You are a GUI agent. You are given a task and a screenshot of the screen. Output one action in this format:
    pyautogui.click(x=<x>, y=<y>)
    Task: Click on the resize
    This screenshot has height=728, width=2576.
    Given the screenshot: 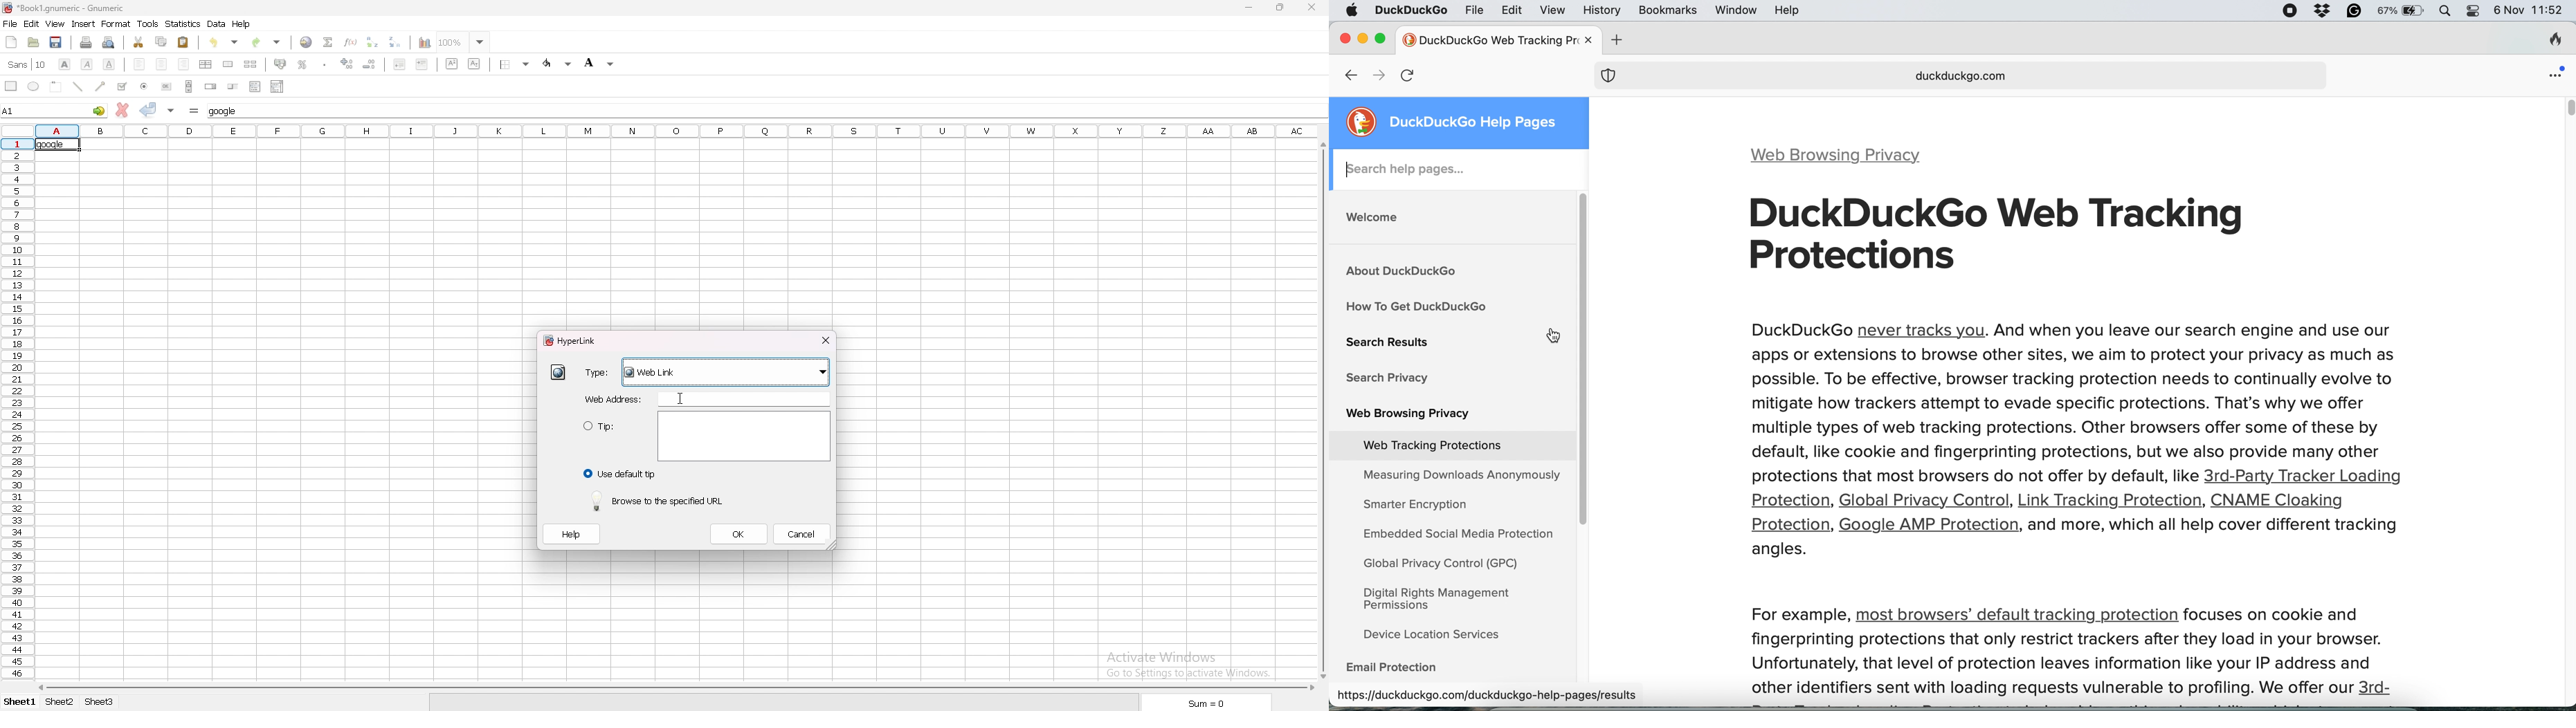 What is the action you would take?
    pyautogui.click(x=1281, y=7)
    